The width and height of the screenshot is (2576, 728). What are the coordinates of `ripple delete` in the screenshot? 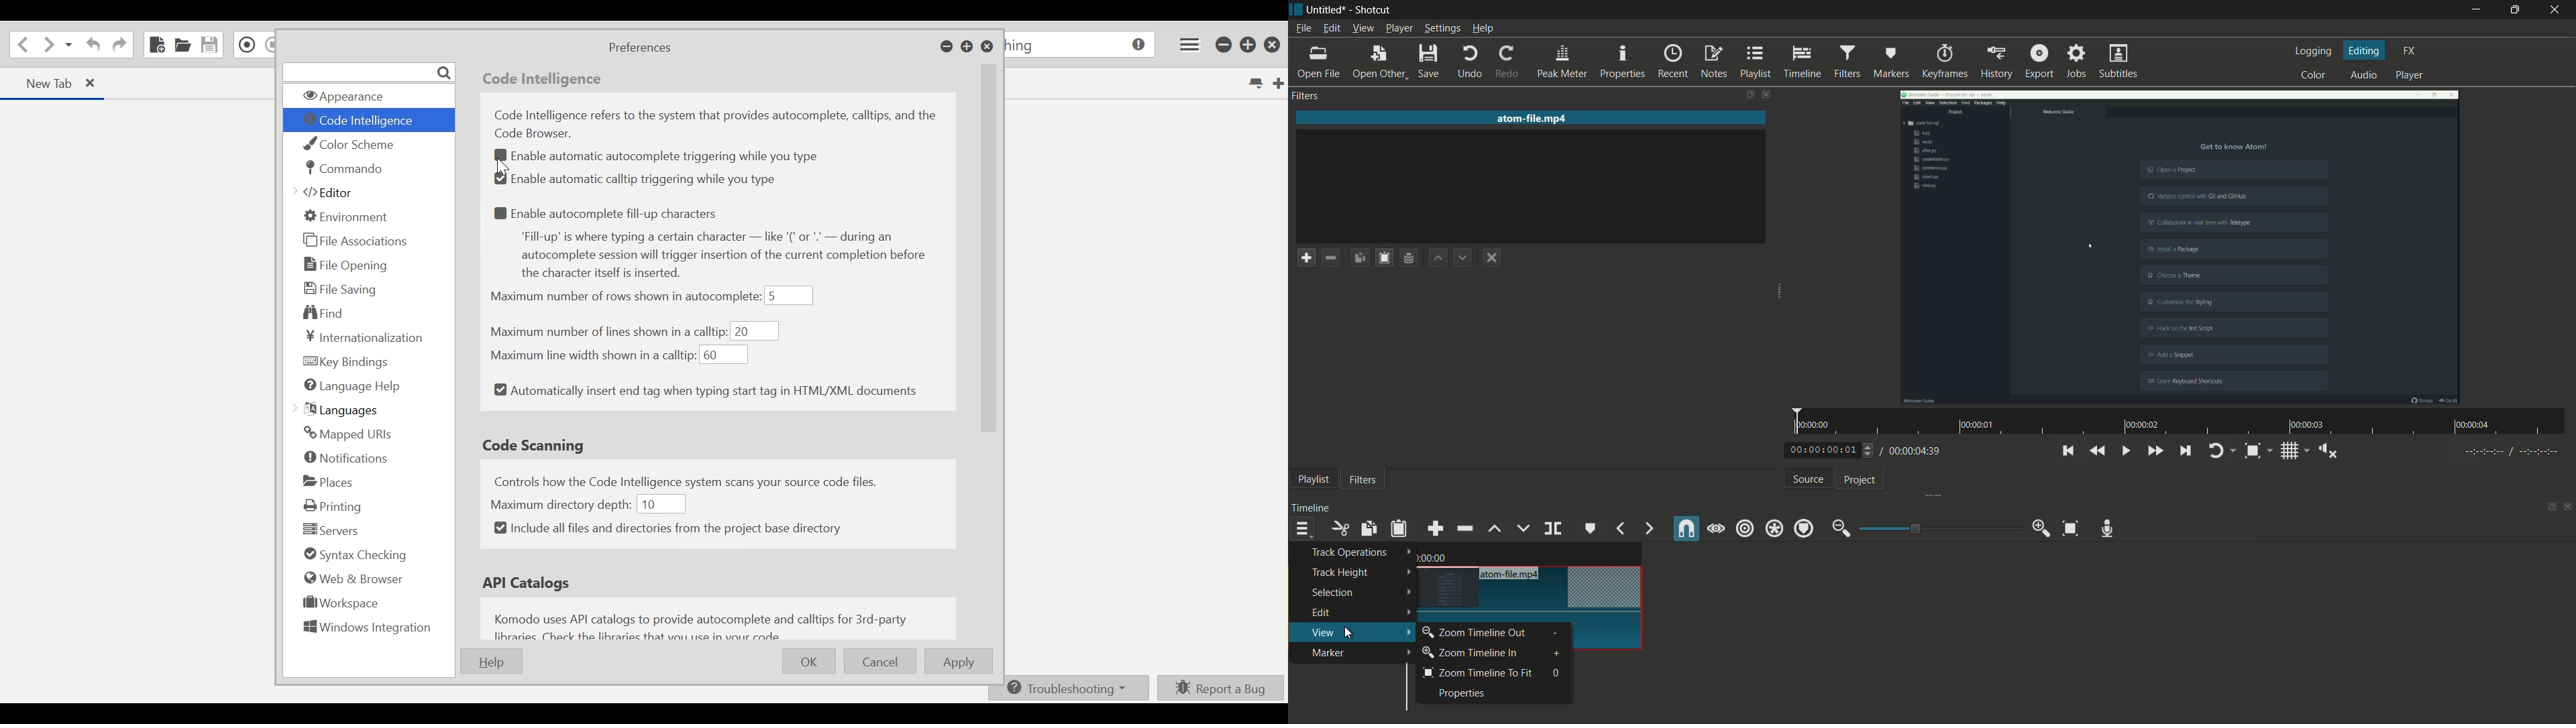 It's located at (1464, 528).